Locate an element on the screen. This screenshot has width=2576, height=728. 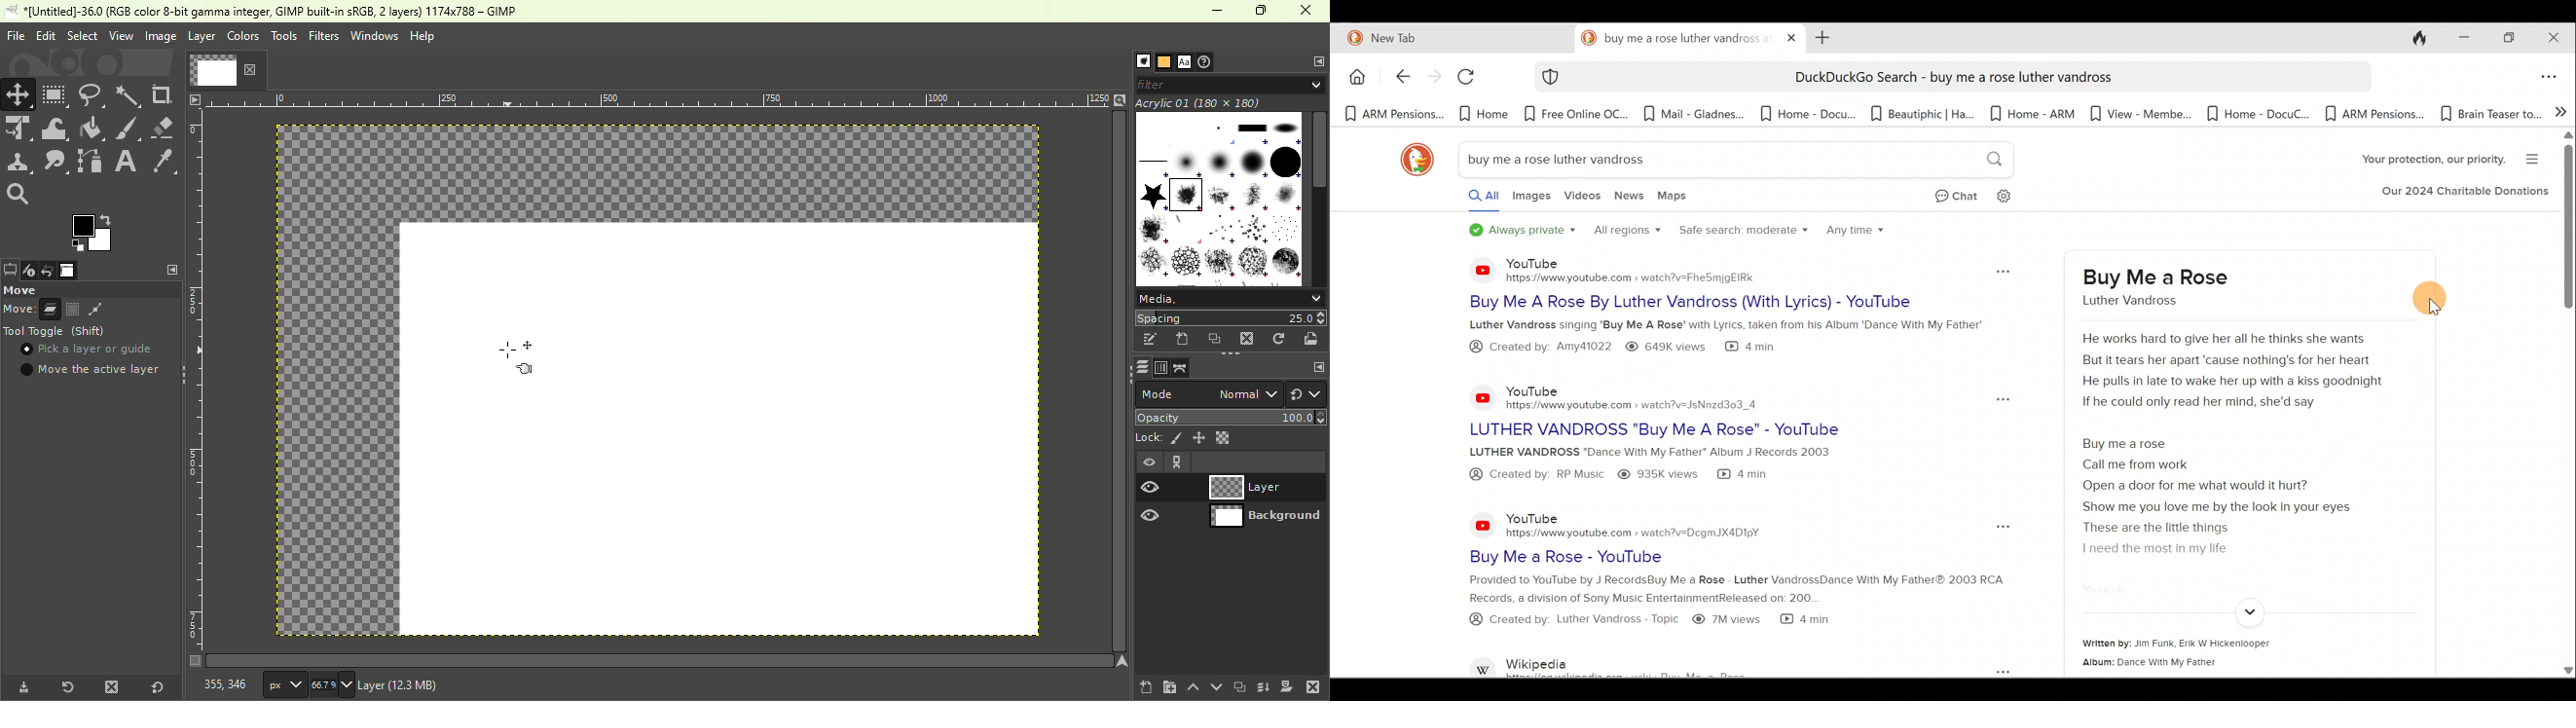
Paths is located at coordinates (1181, 368).